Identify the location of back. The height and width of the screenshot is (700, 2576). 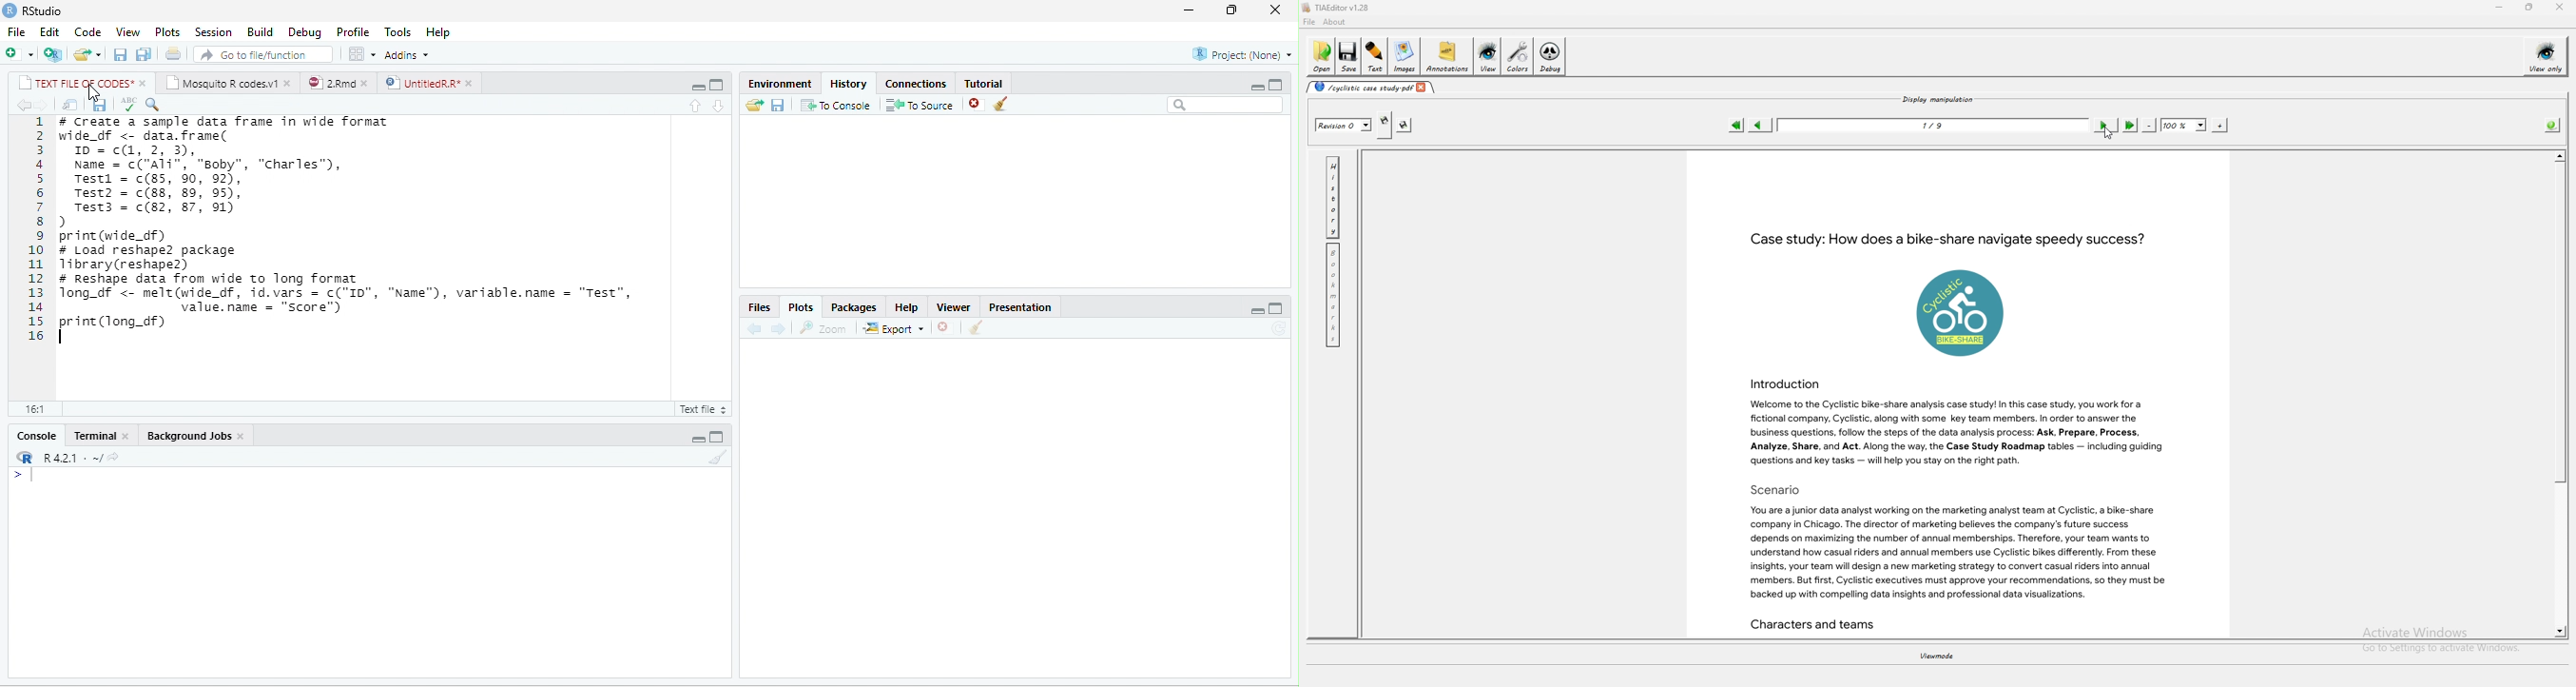
(22, 105).